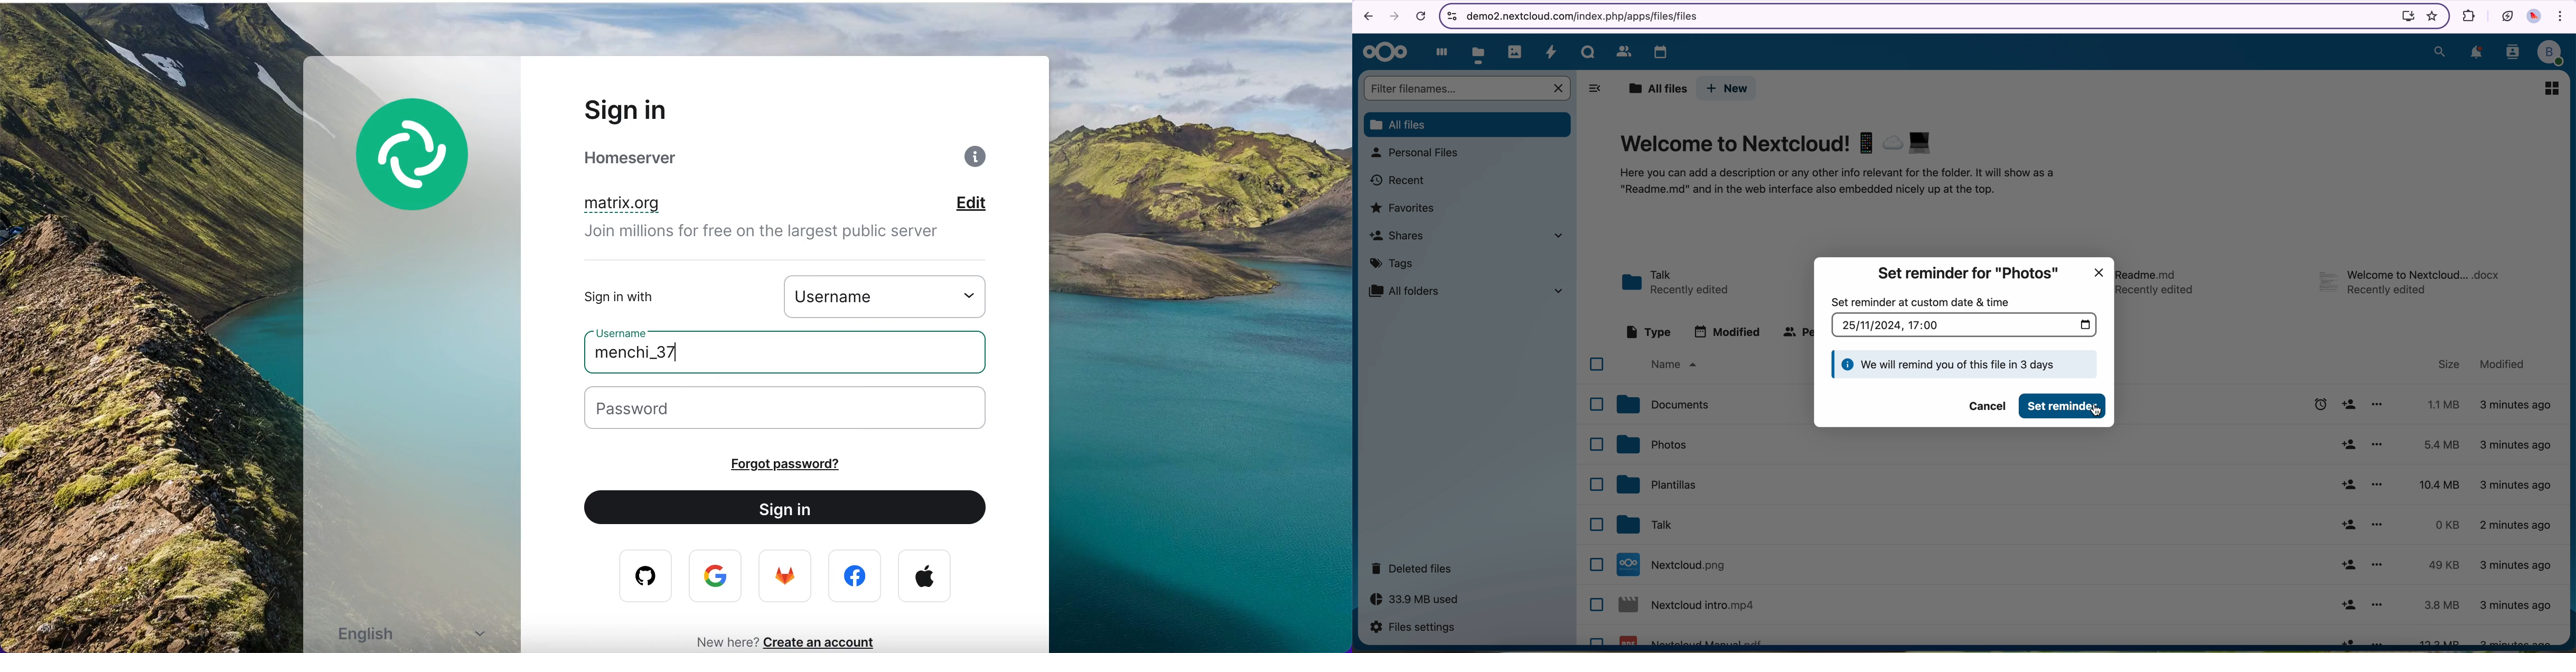  I want to click on Welcome to Nextcloud, so click(1778, 143).